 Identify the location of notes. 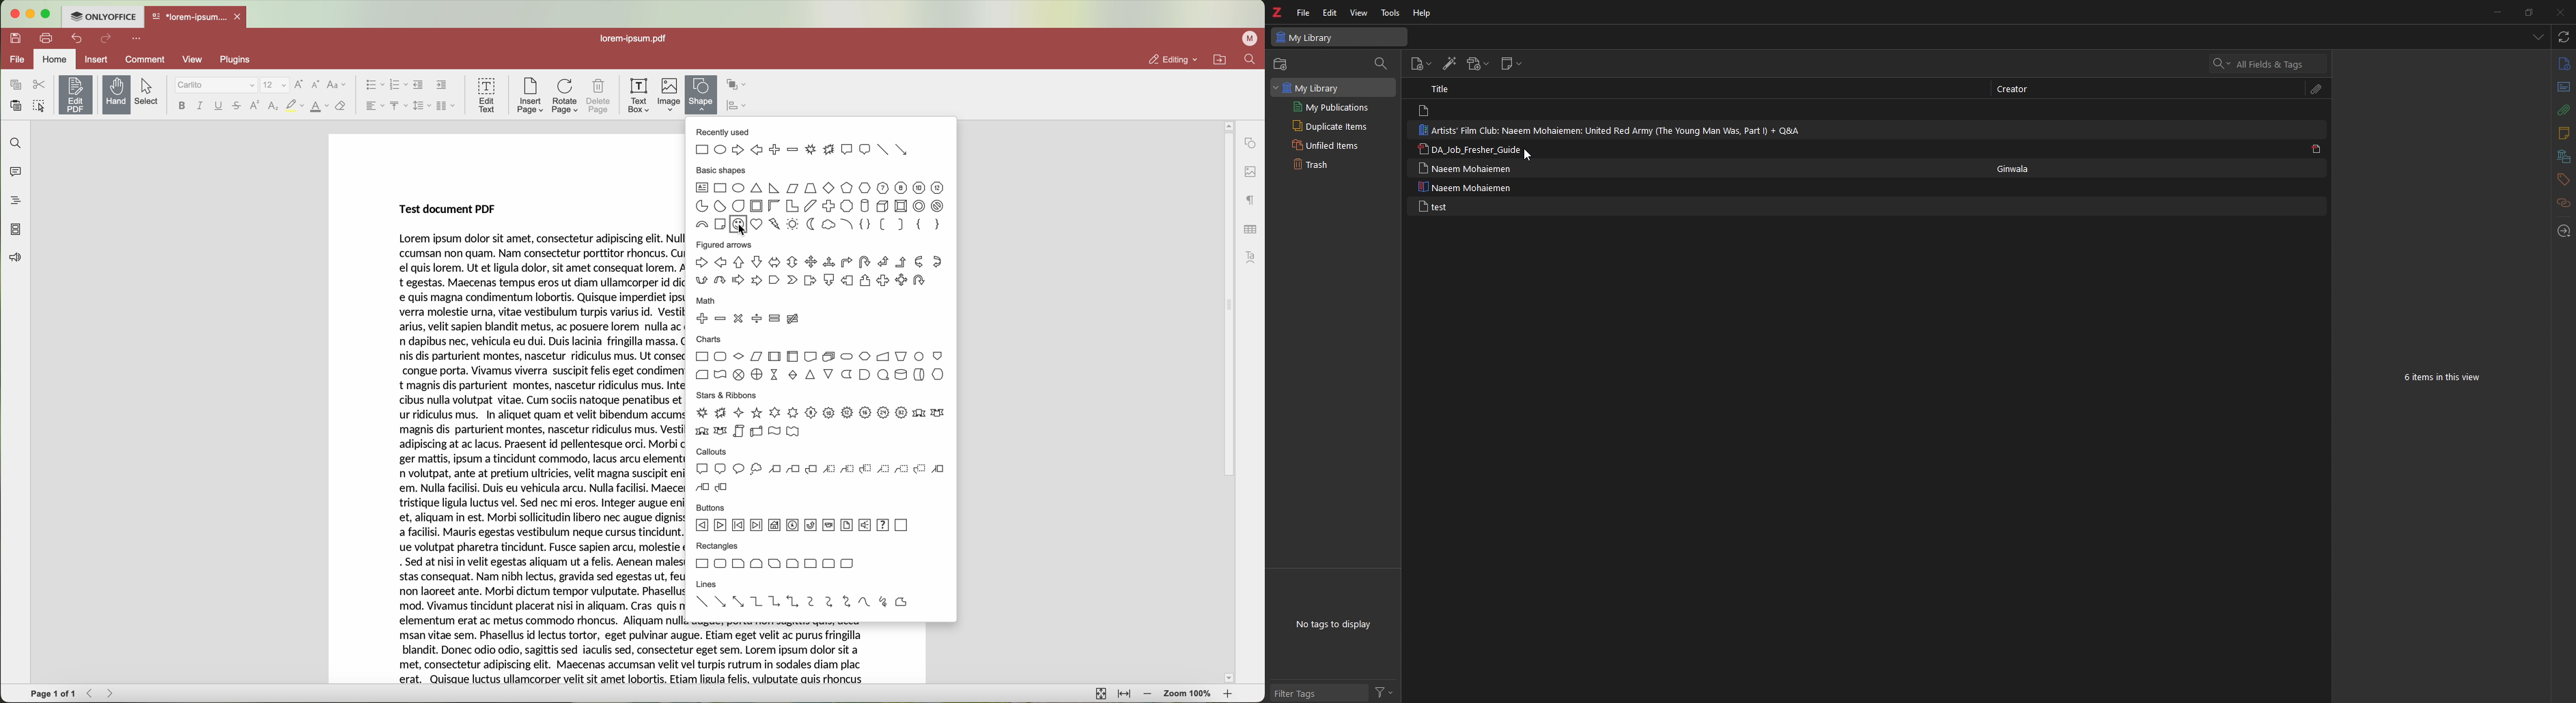
(2561, 133).